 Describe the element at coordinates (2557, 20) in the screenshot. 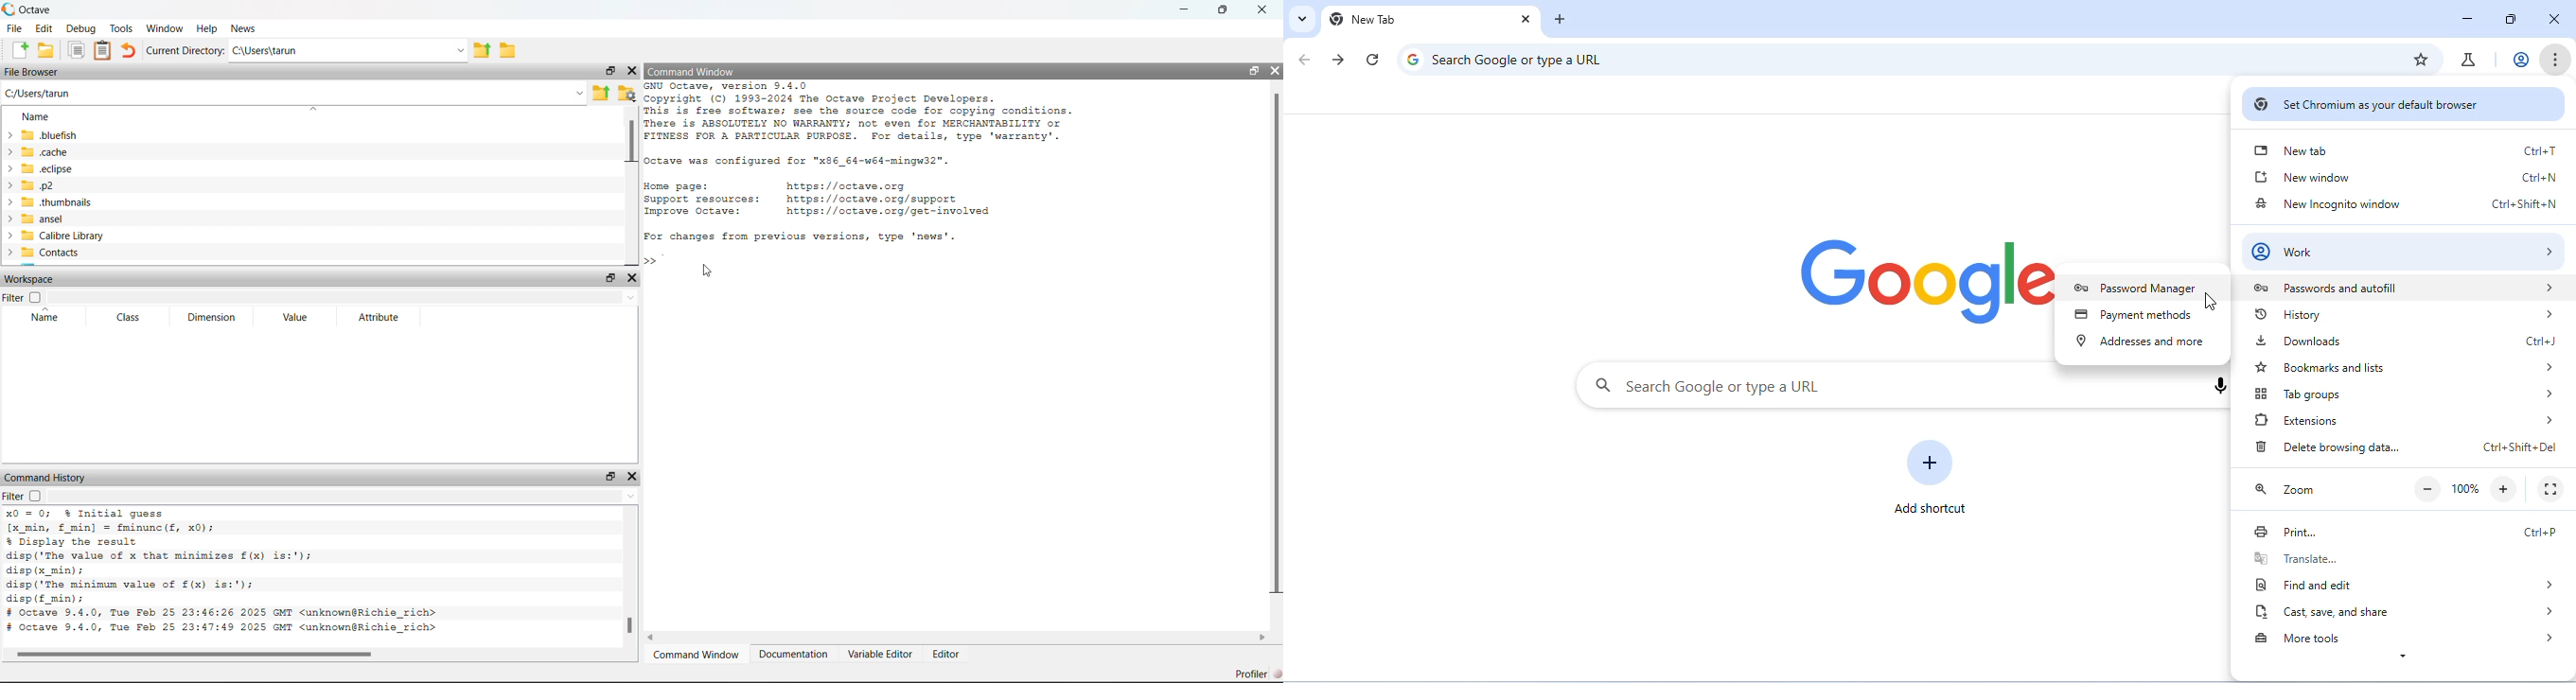

I see `close` at that location.